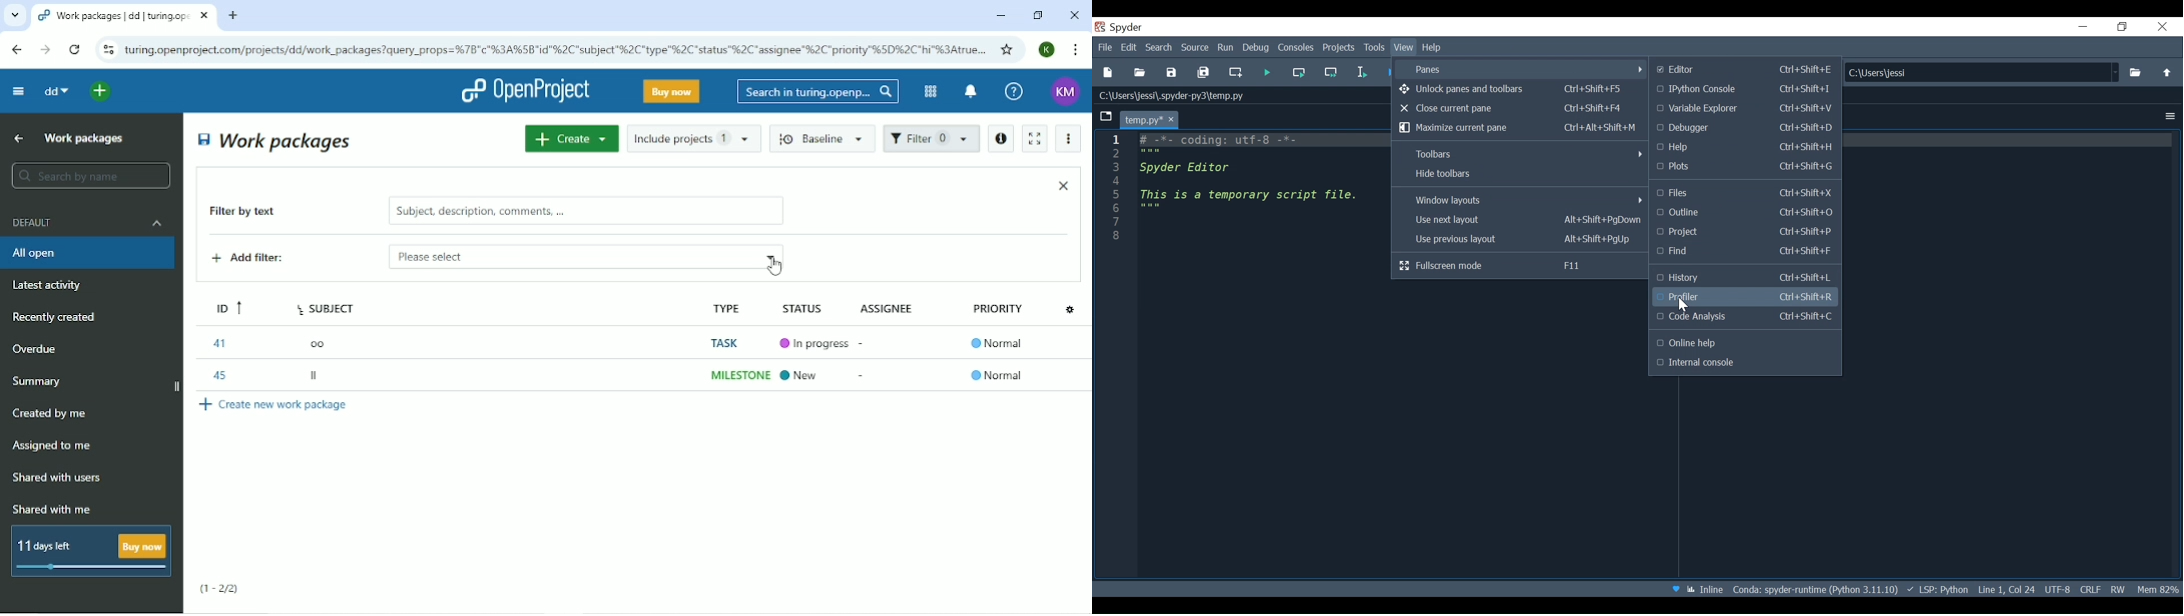 The image size is (2184, 616). I want to click on Subject, so click(328, 305).